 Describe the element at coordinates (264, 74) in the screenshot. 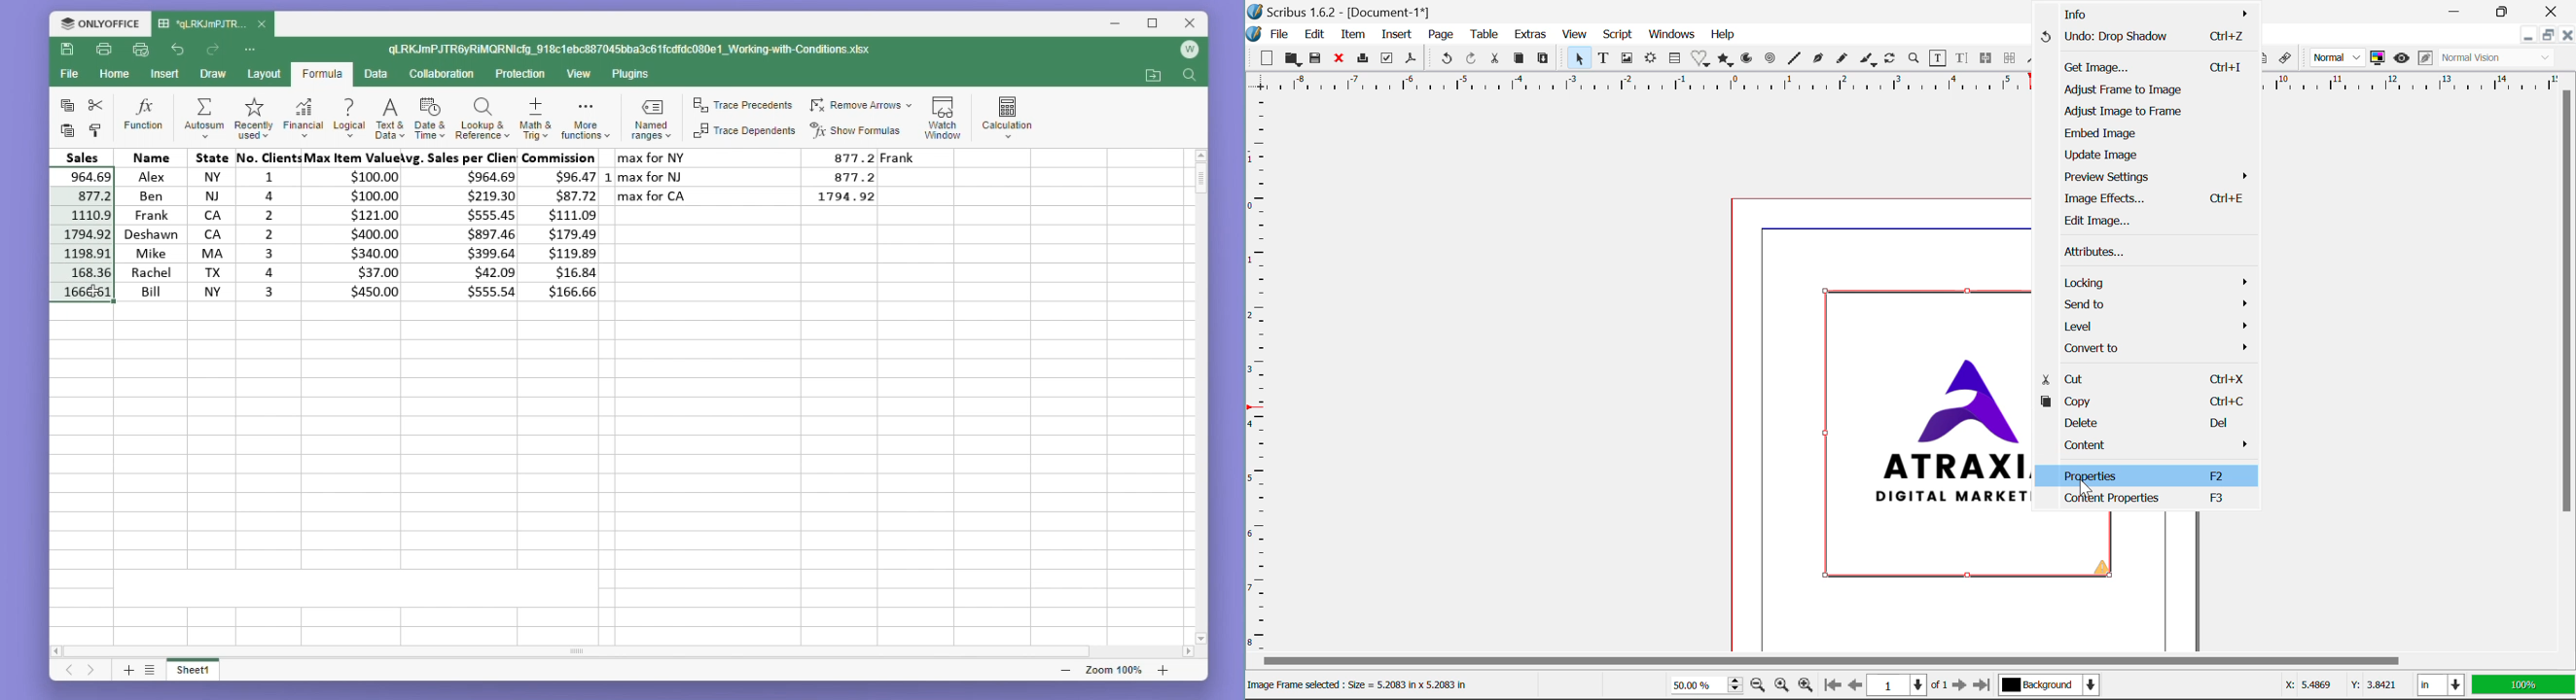

I see `Layout` at that location.